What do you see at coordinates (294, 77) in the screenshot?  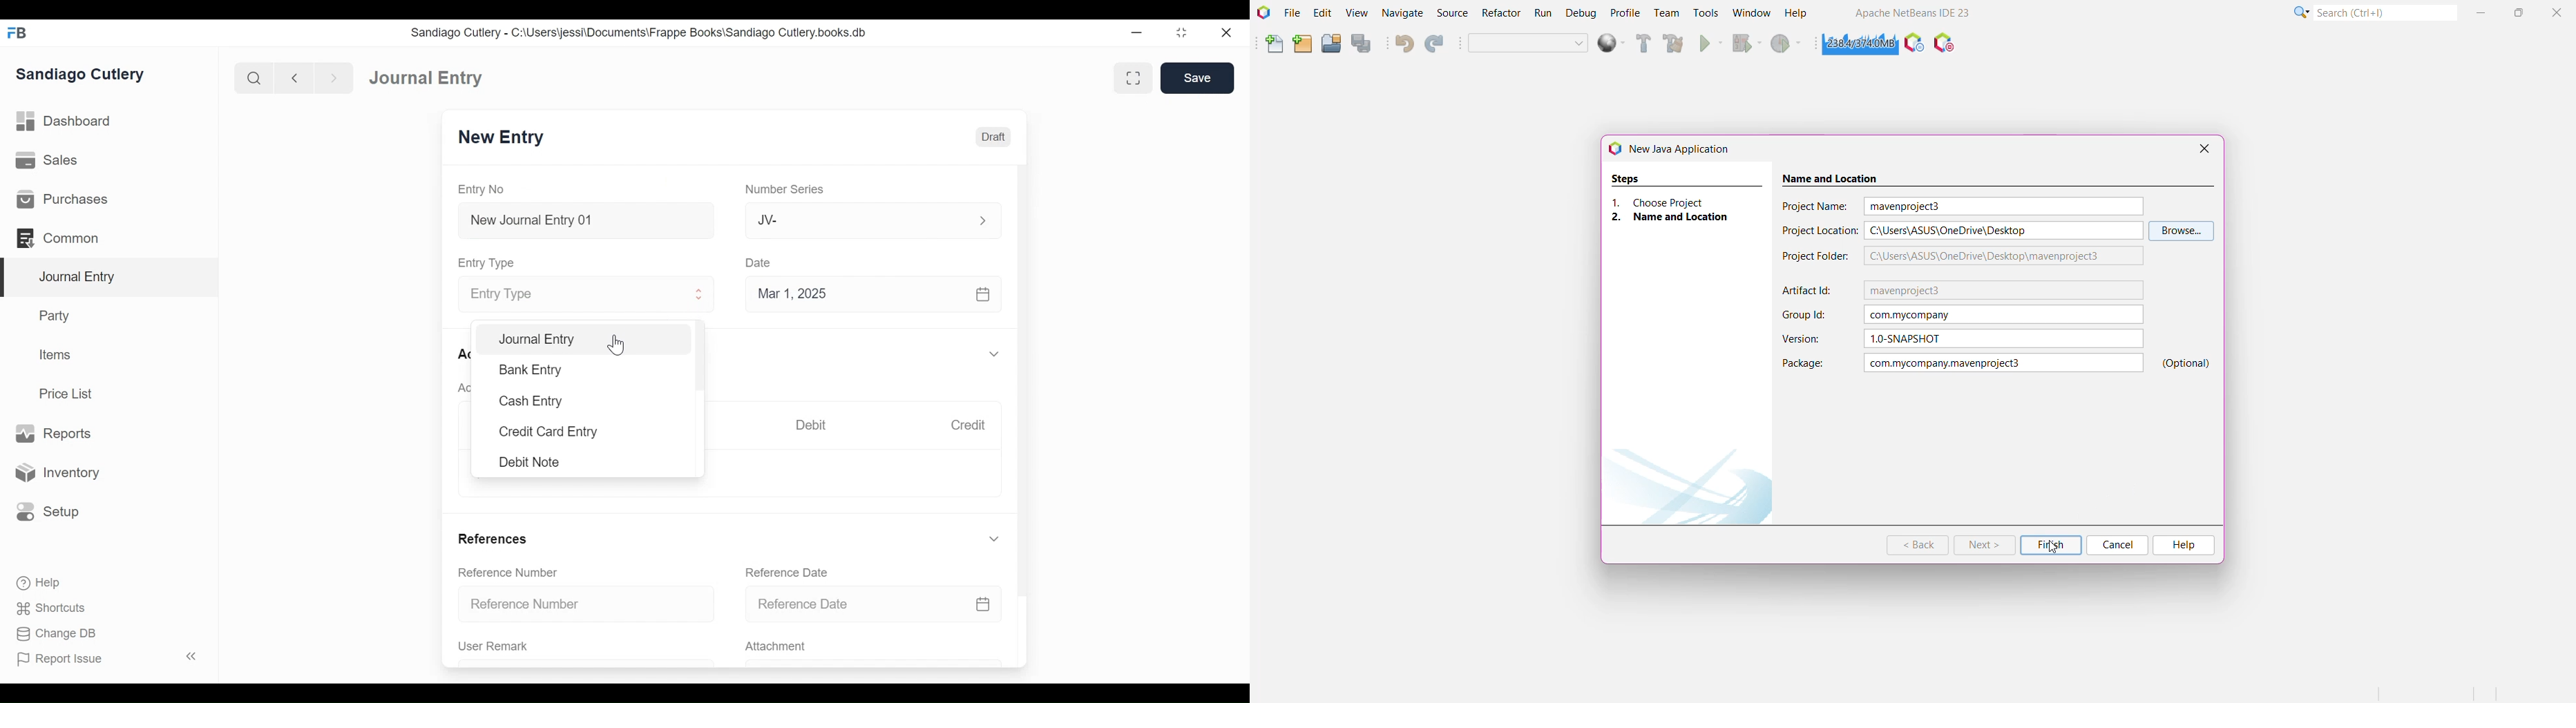 I see `back` at bounding box center [294, 77].